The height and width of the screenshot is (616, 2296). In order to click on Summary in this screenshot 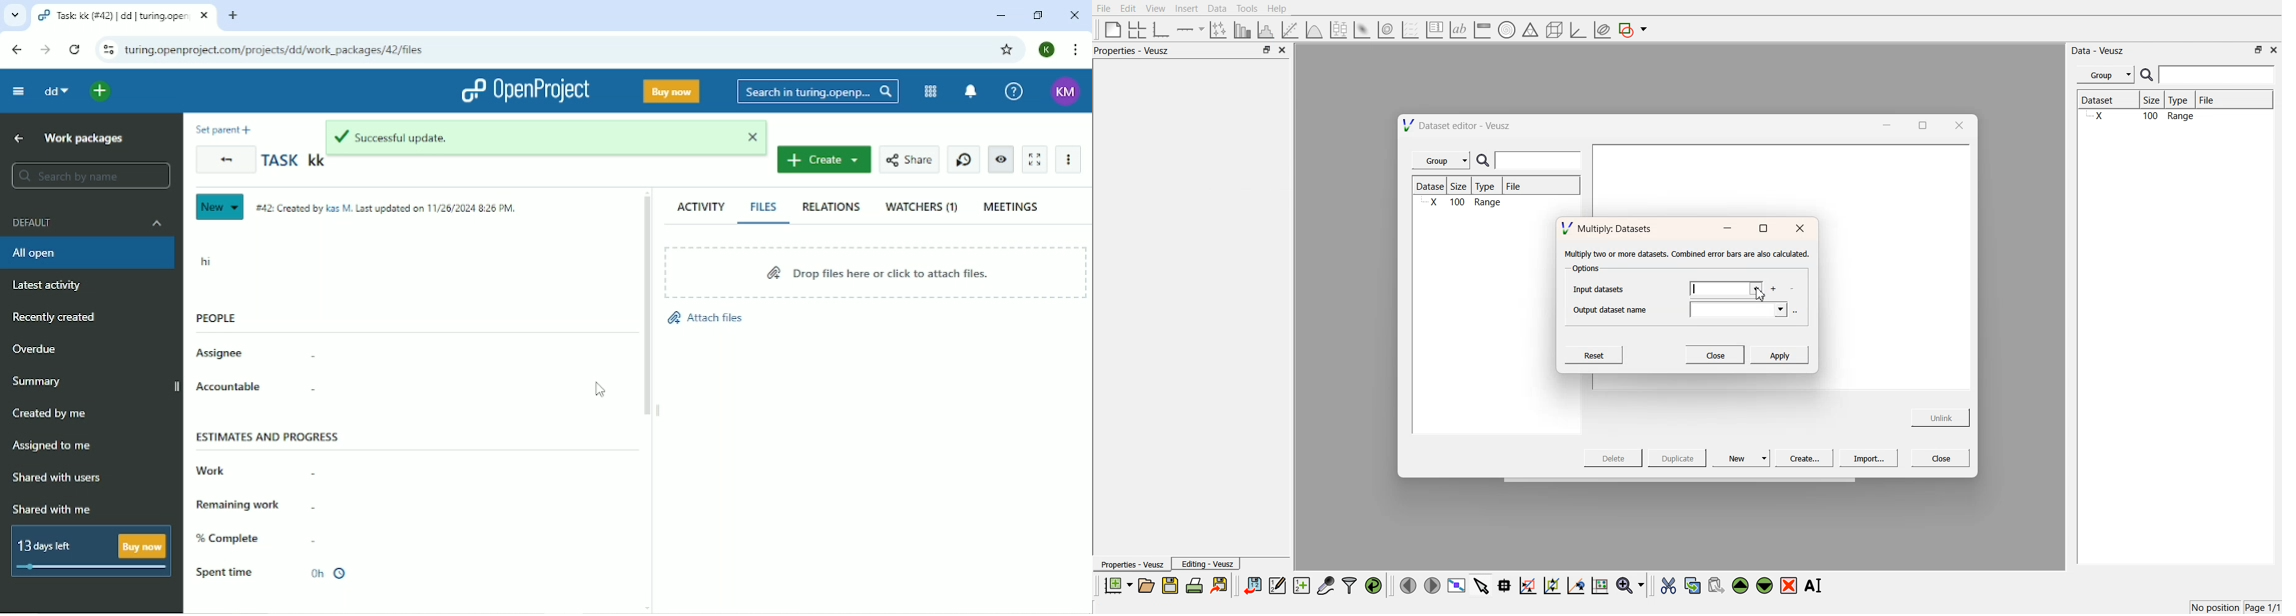, I will do `click(40, 381)`.